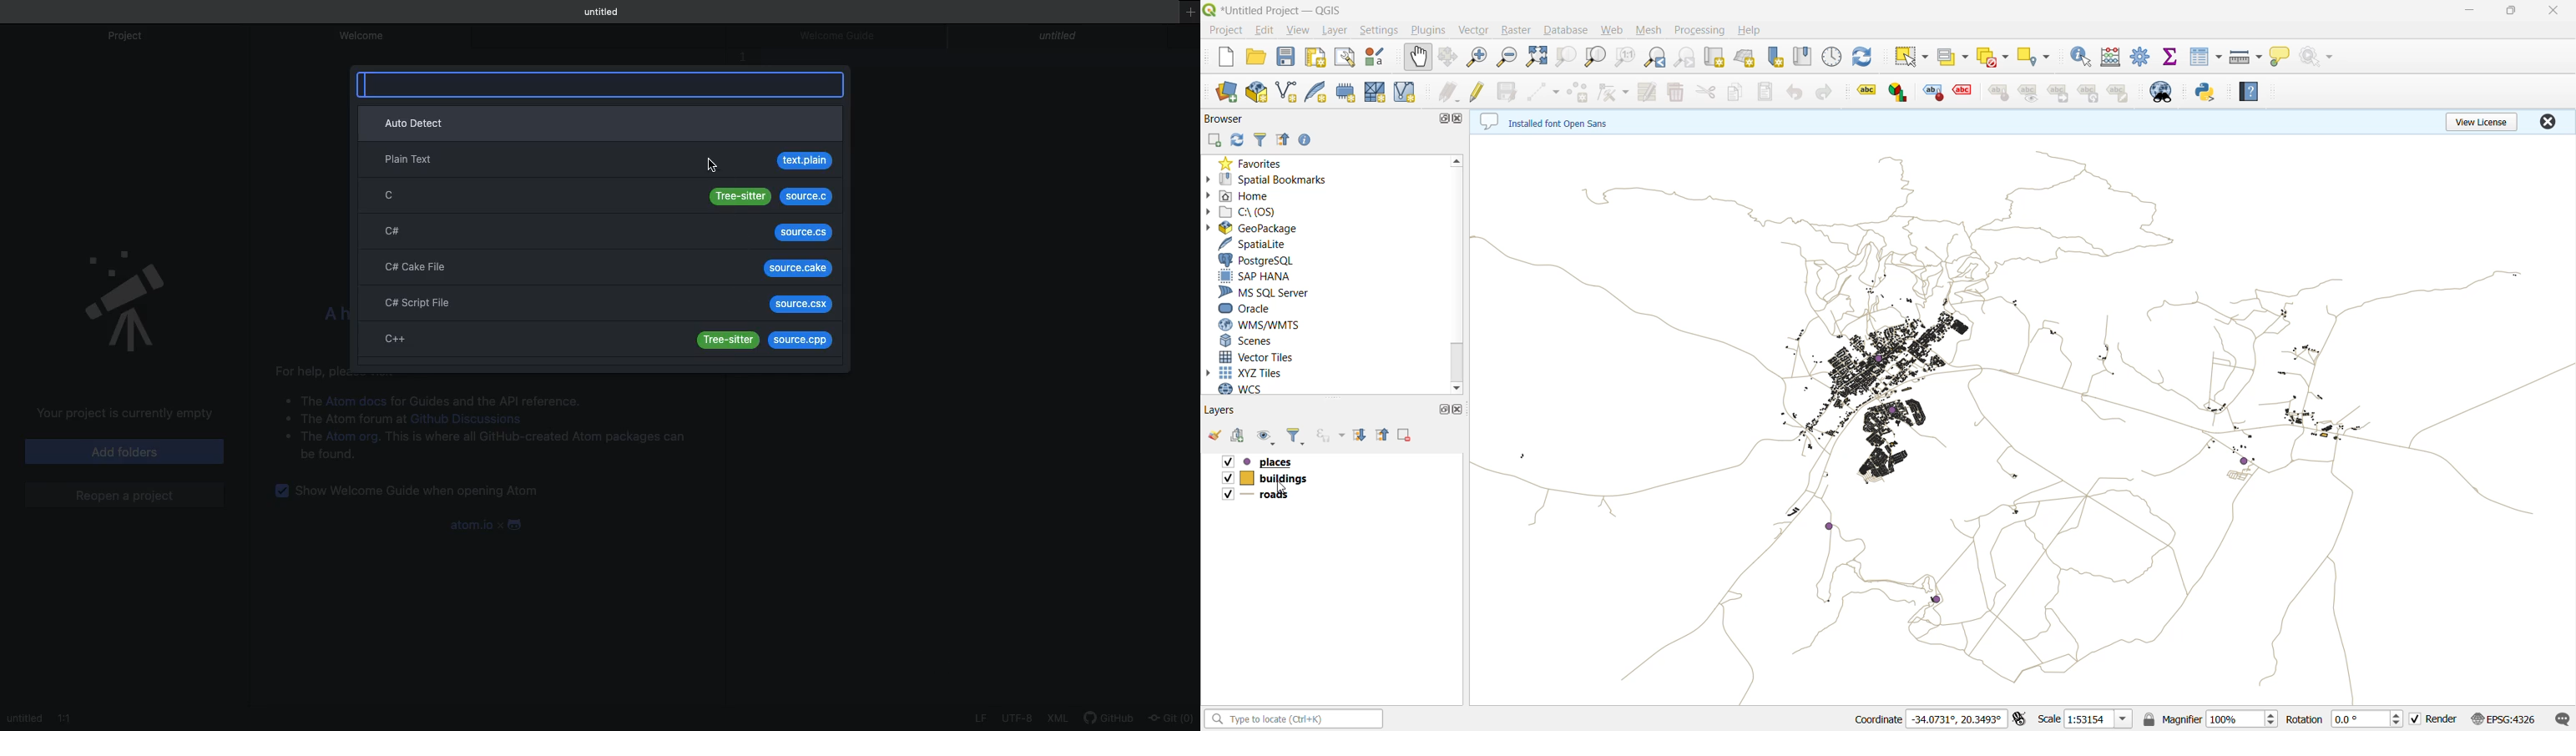  Describe the element at coordinates (1336, 29) in the screenshot. I see `layer` at that location.